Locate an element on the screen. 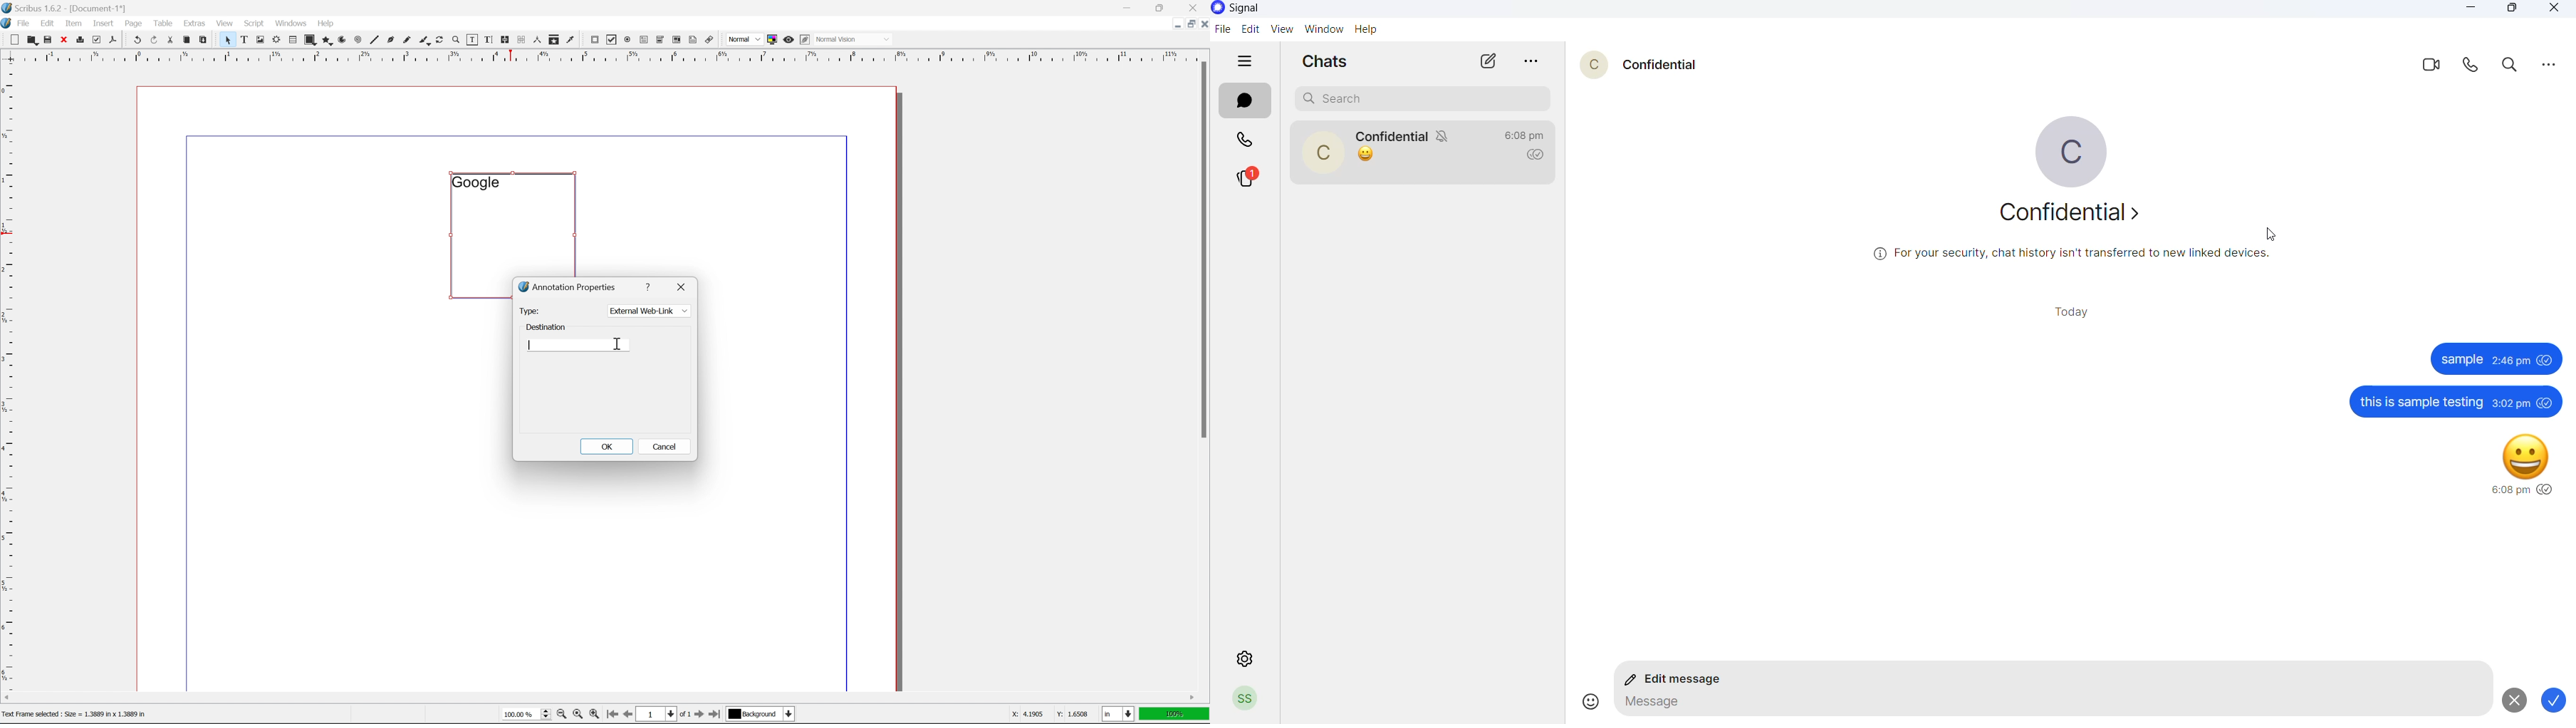  cut is located at coordinates (170, 40).